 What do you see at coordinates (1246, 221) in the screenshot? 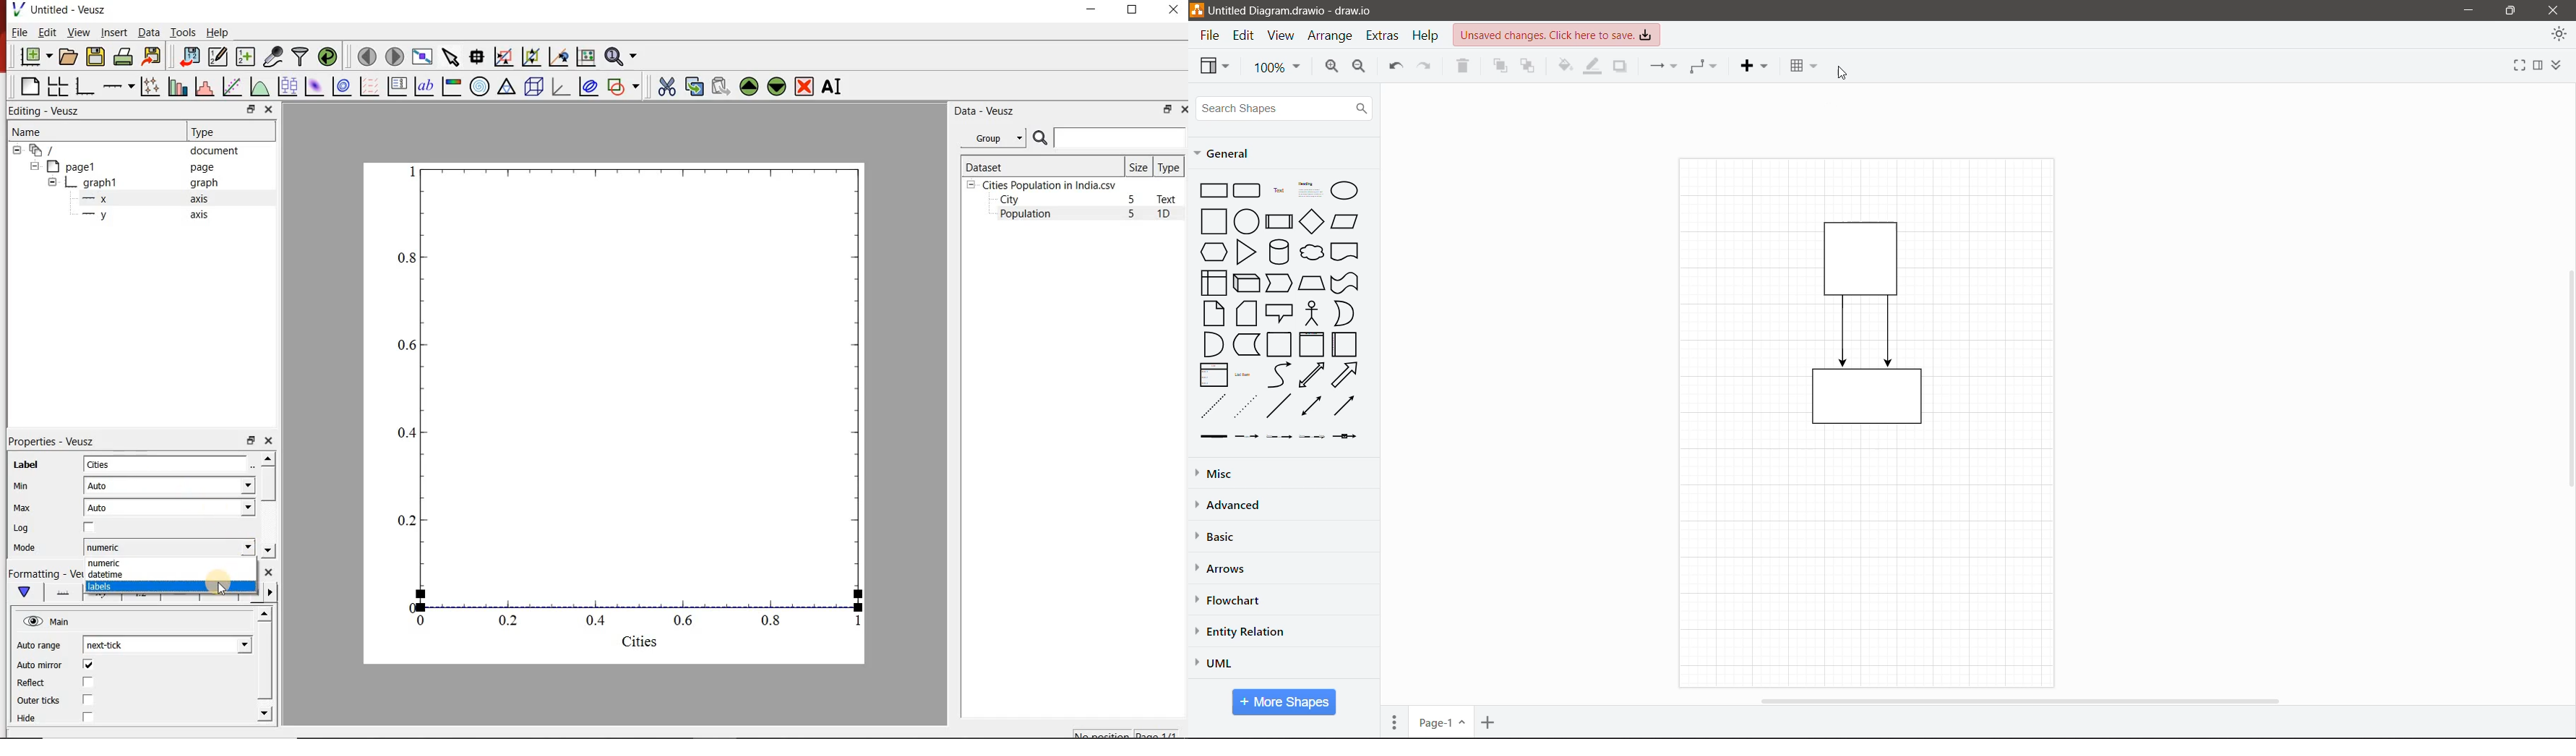
I see `Circle` at bounding box center [1246, 221].